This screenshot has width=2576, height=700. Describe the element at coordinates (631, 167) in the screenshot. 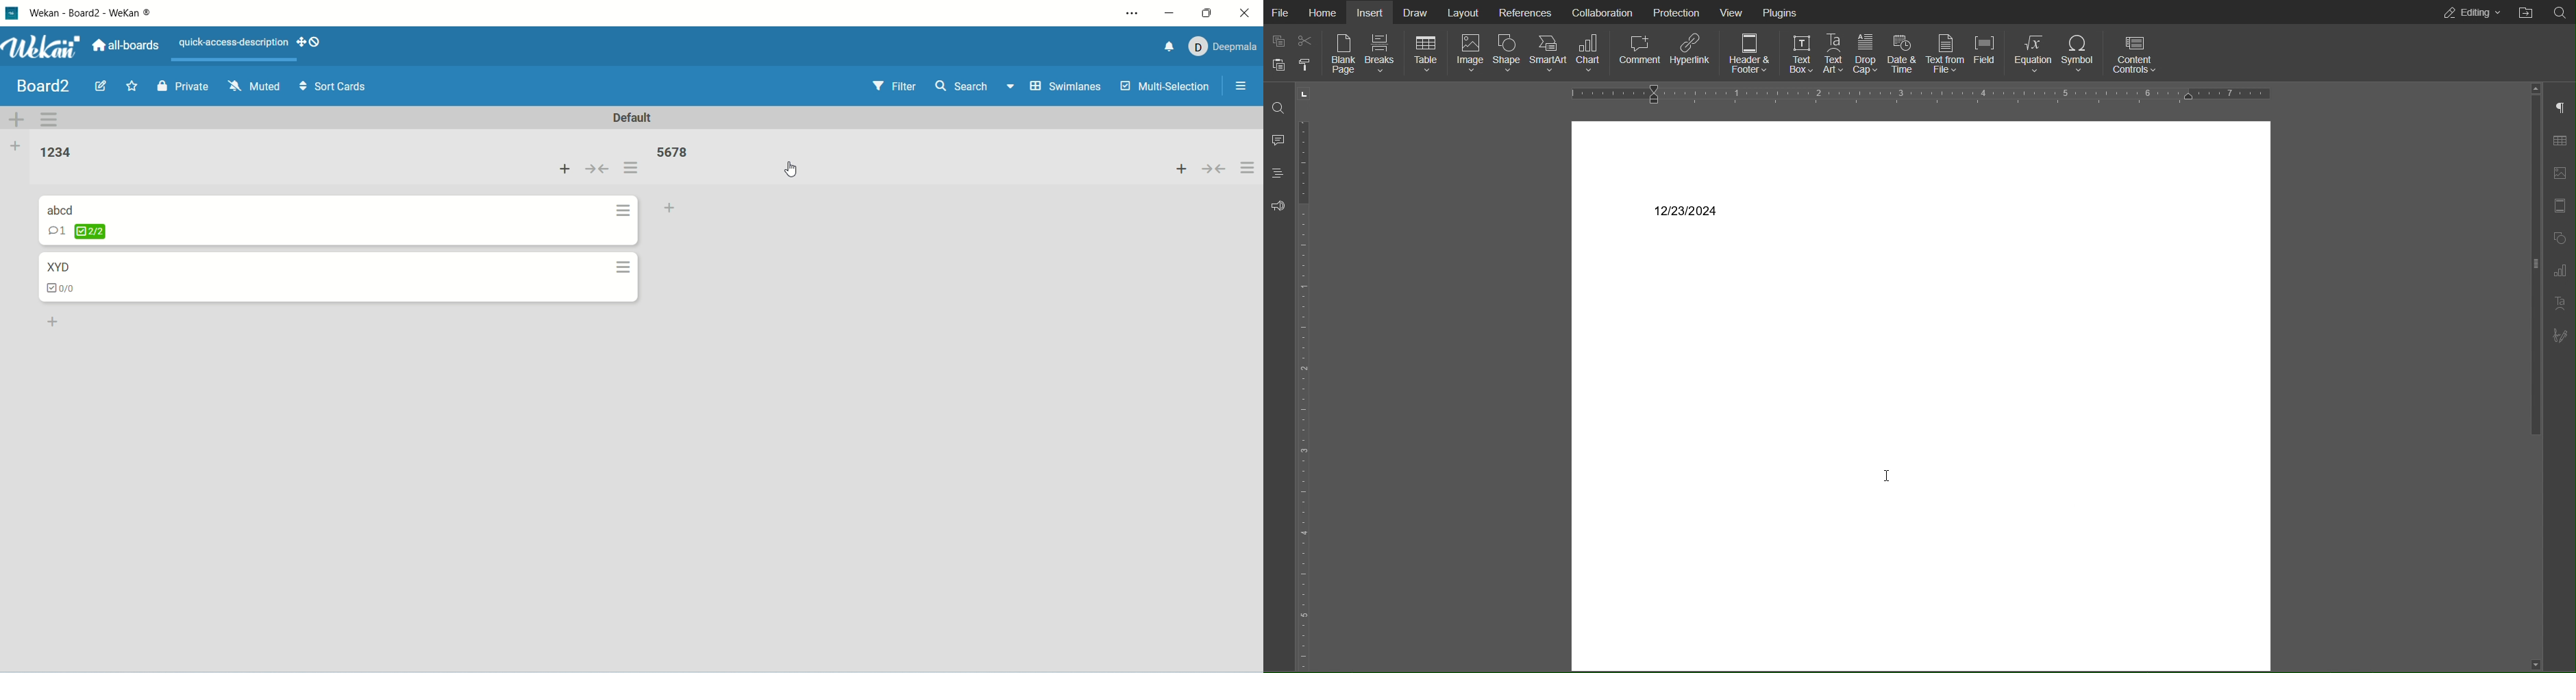

I see `options` at that location.